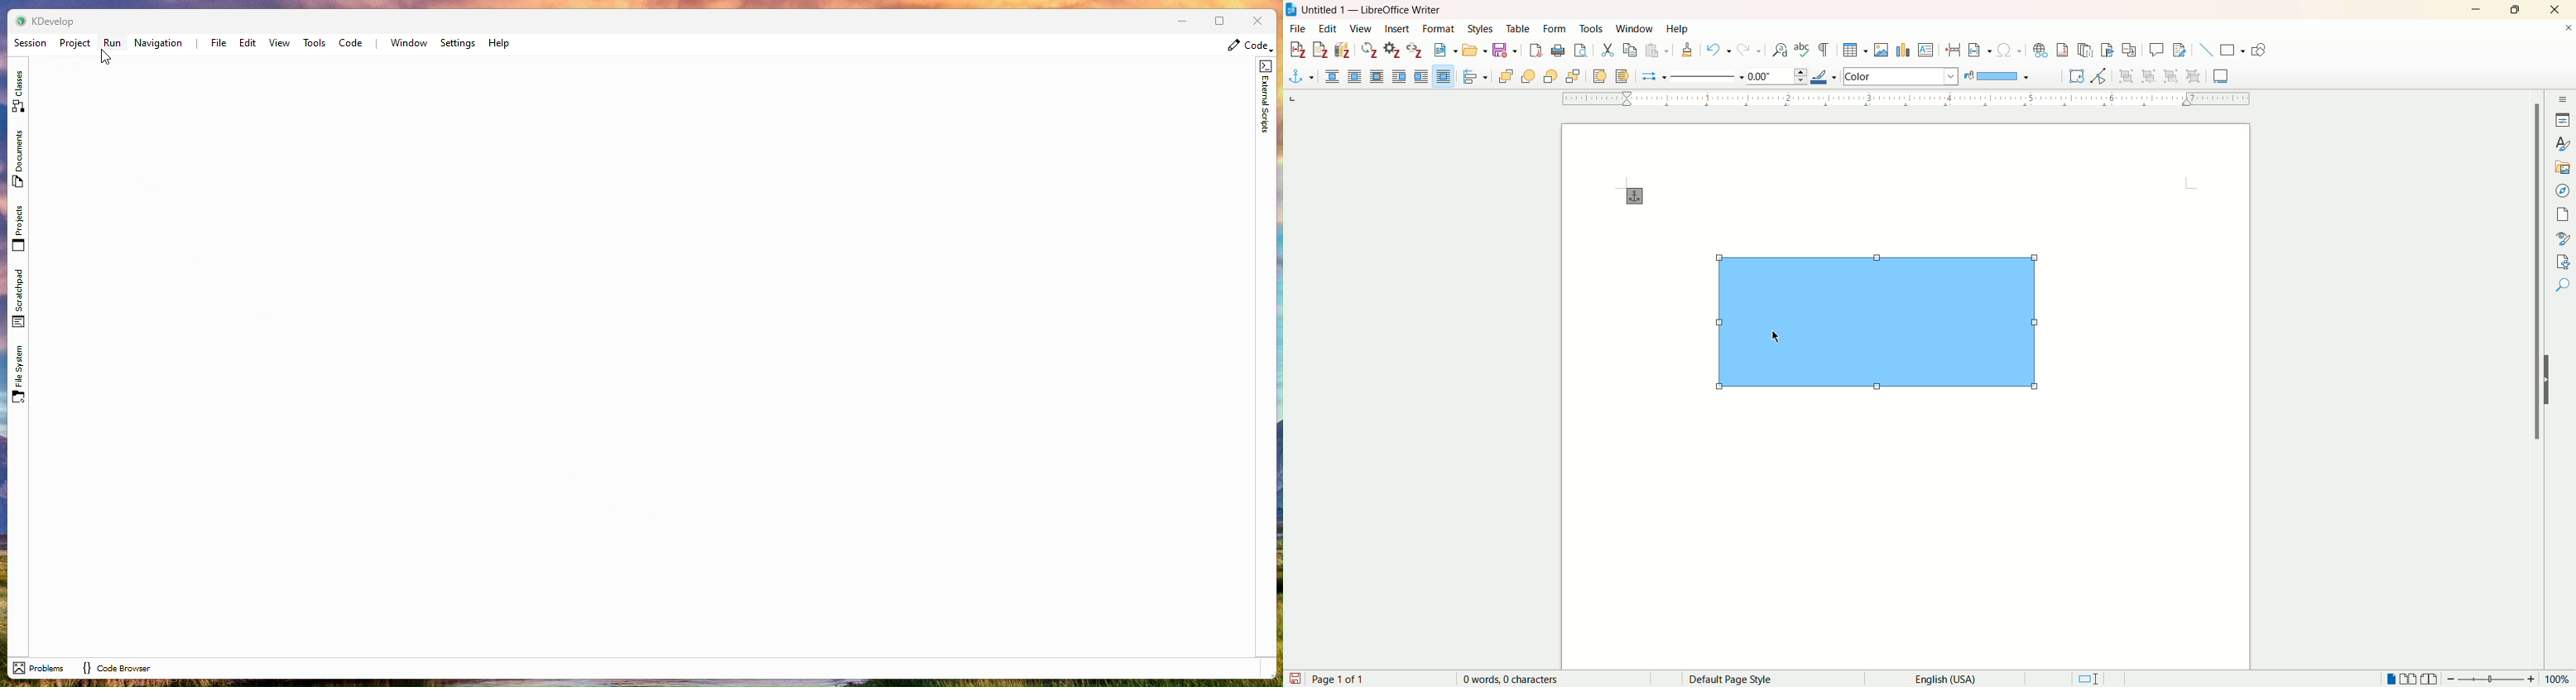 This screenshot has height=700, width=2576. Describe the element at coordinates (1321, 50) in the screenshot. I see `add note` at that location.